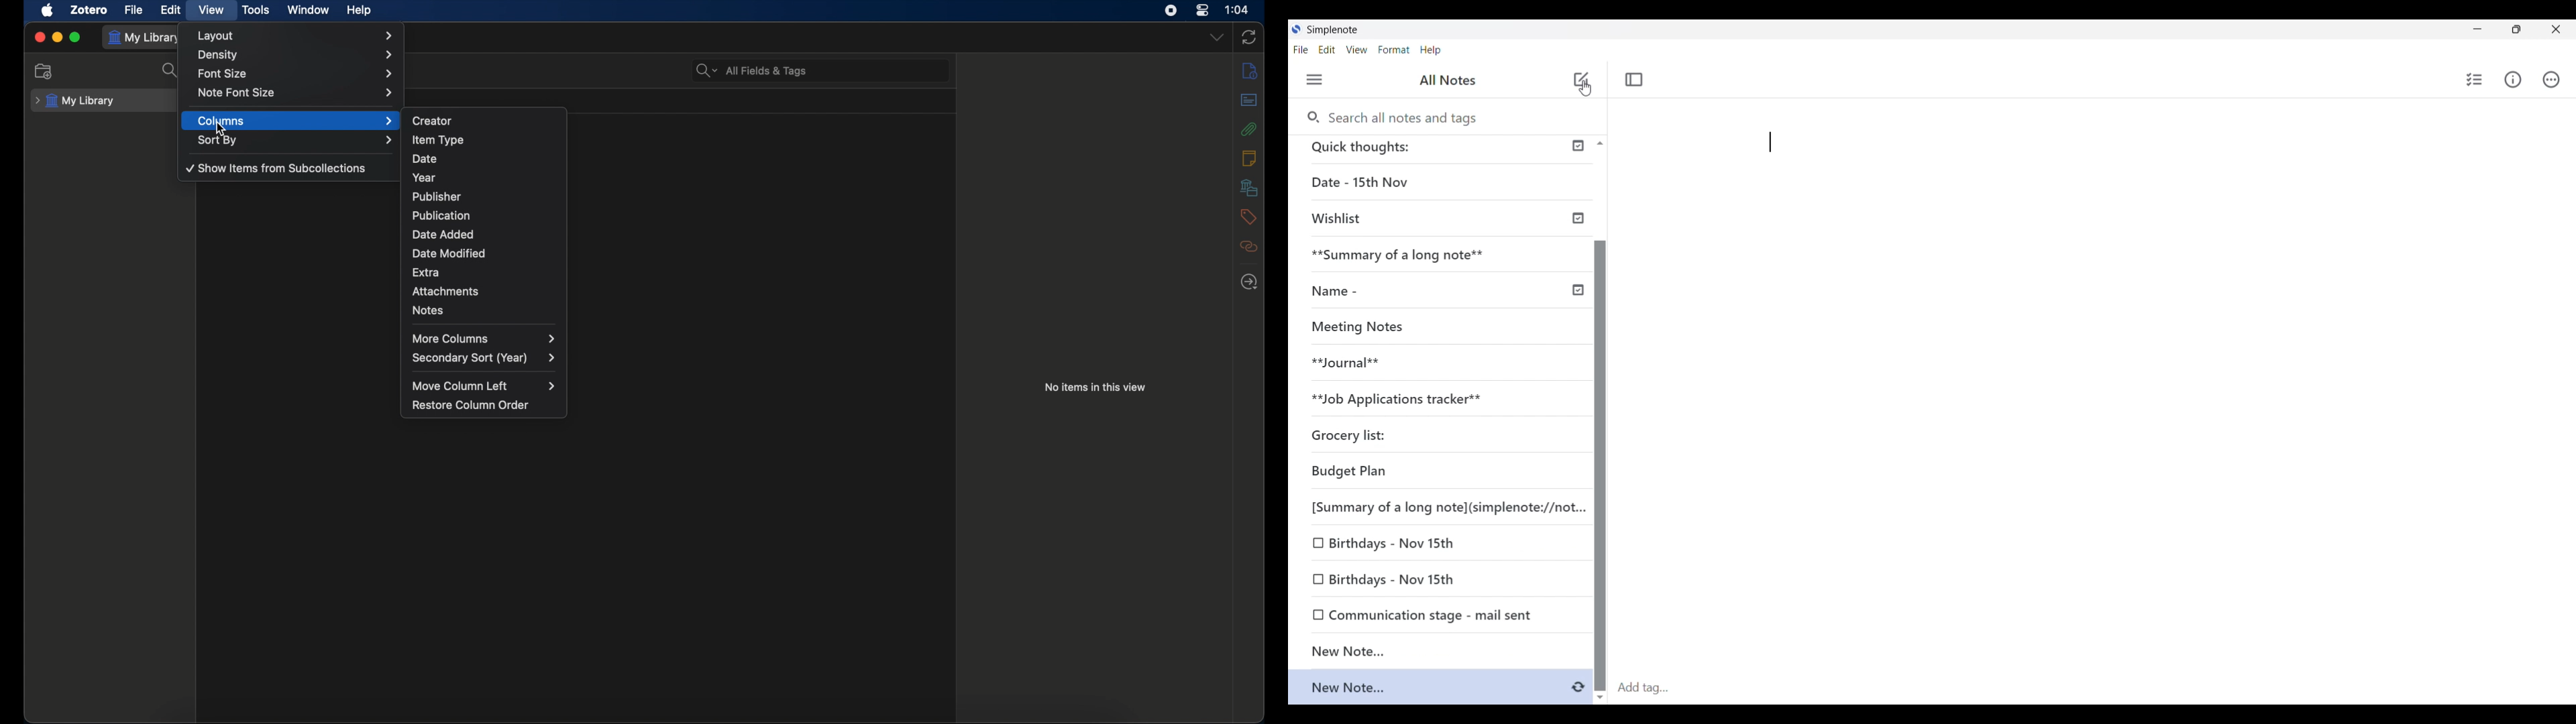 The height and width of the screenshot is (728, 2576). Describe the element at coordinates (1249, 129) in the screenshot. I see `attachments` at that location.